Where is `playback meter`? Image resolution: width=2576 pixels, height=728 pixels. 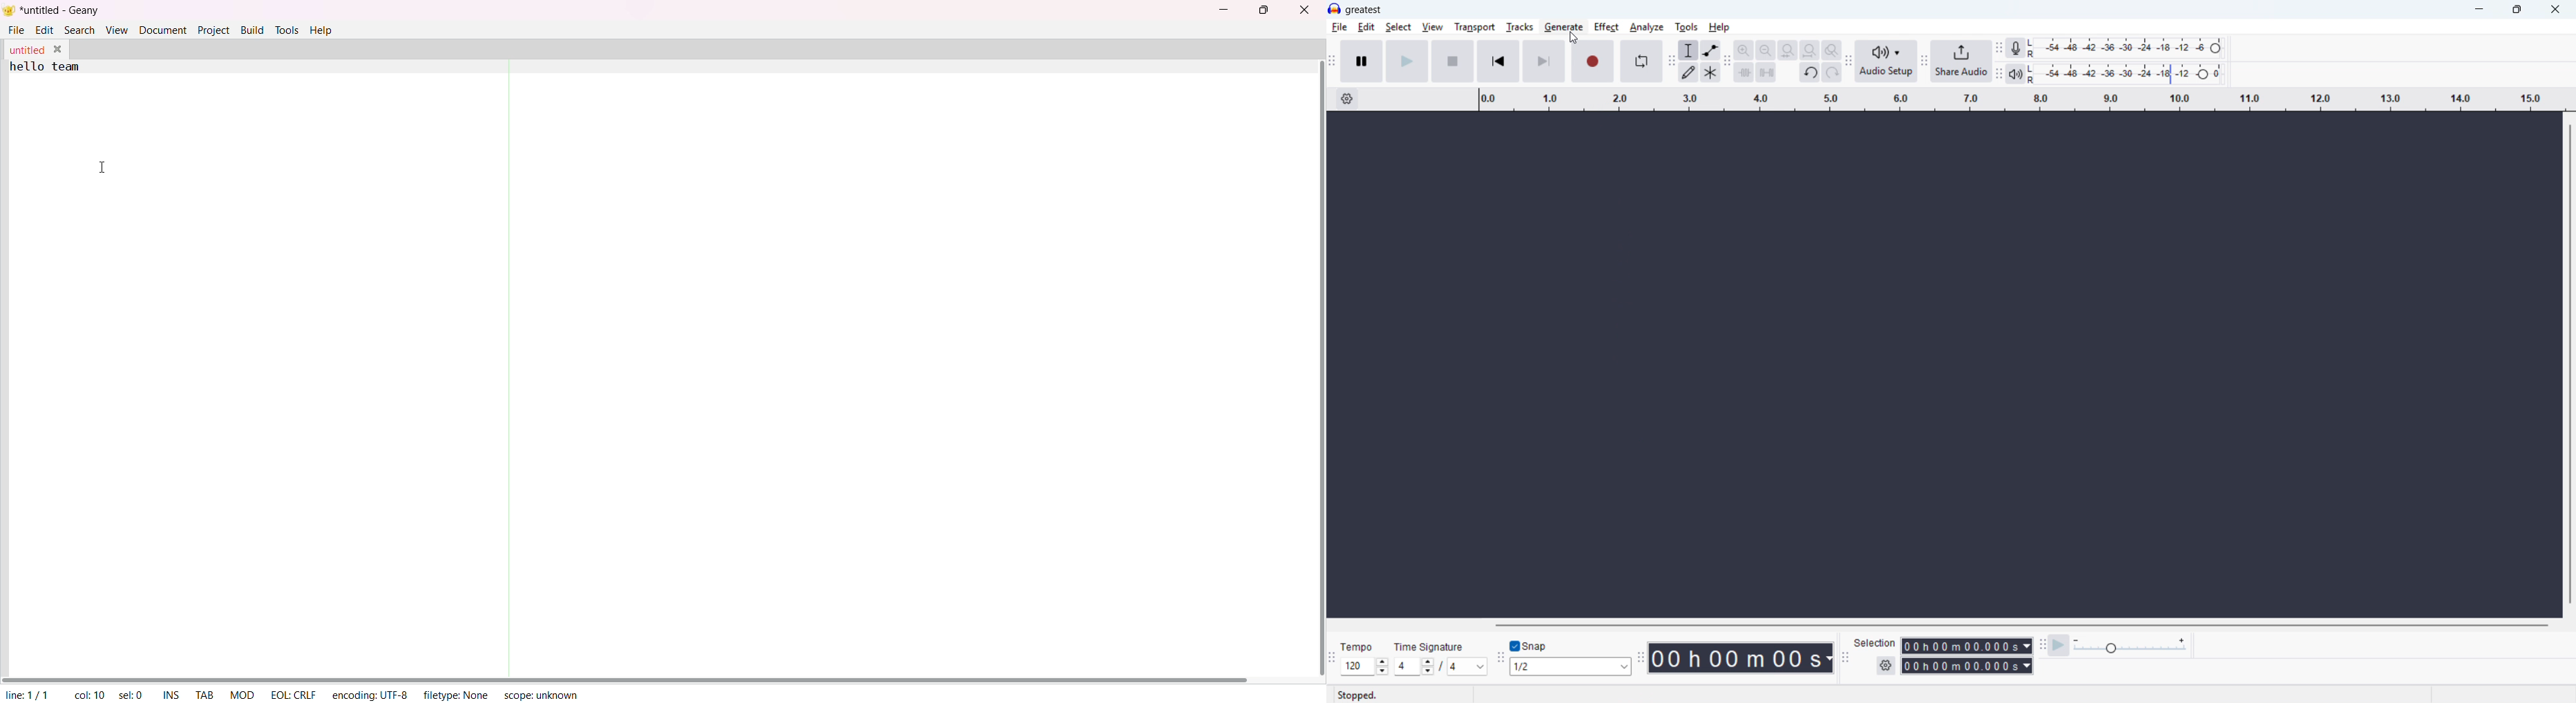 playback meter is located at coordinates (2015, 74).